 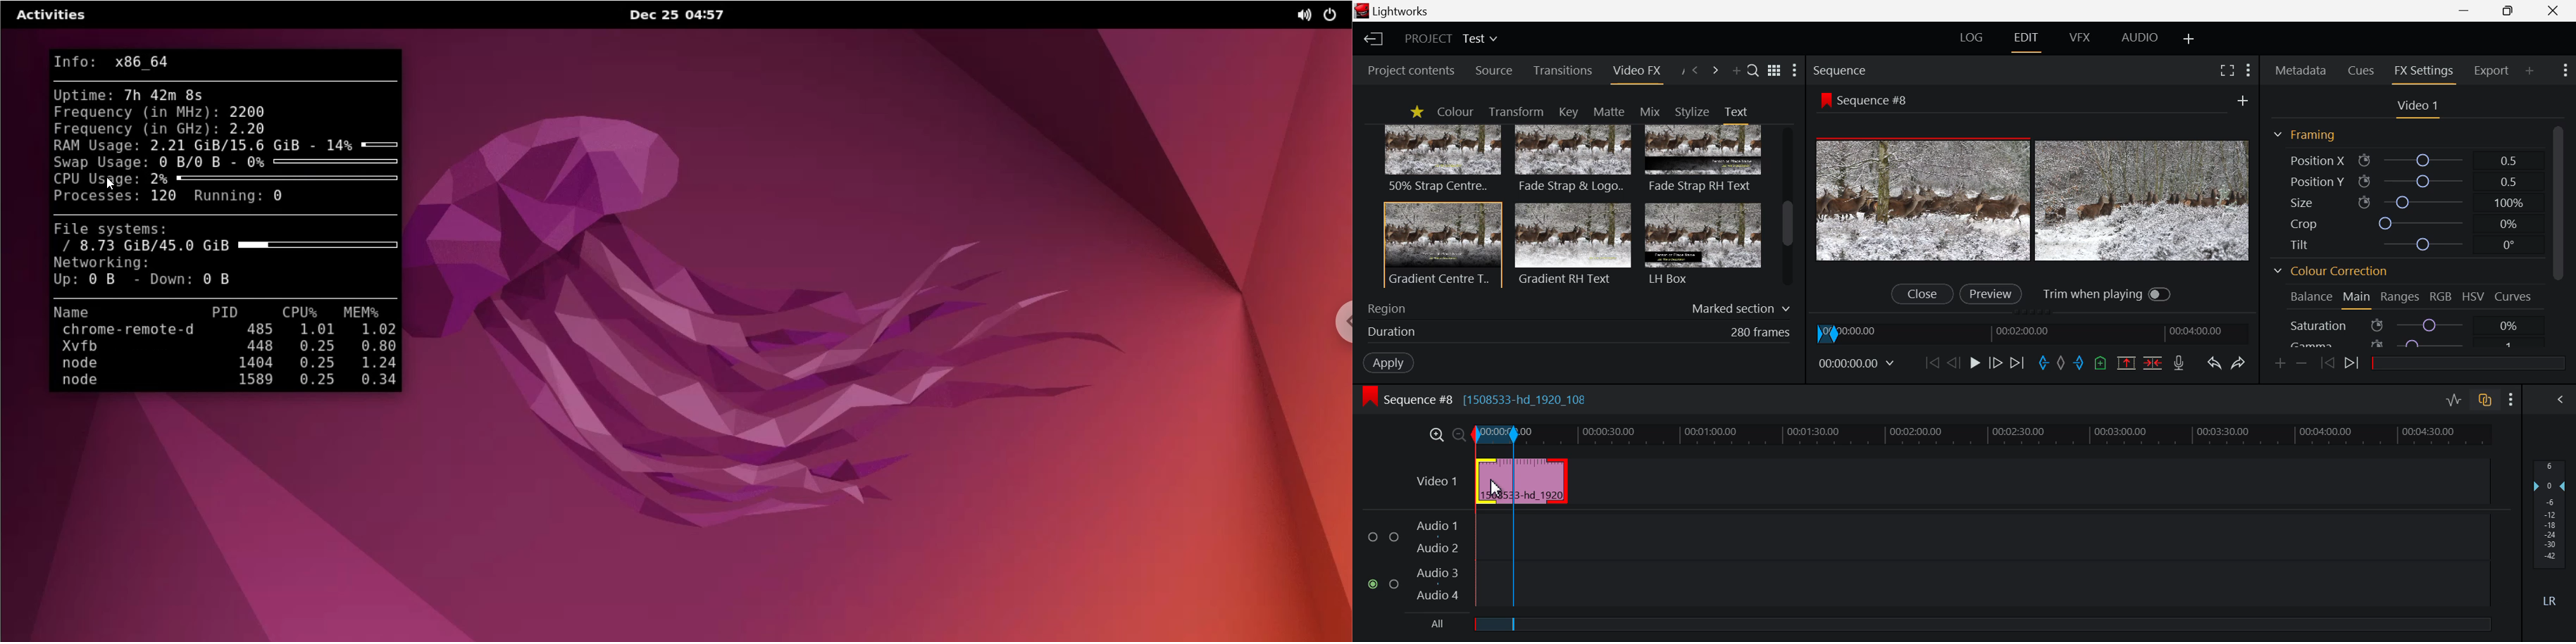 I want to click on Lightworks, so click(x=1398, y=11).